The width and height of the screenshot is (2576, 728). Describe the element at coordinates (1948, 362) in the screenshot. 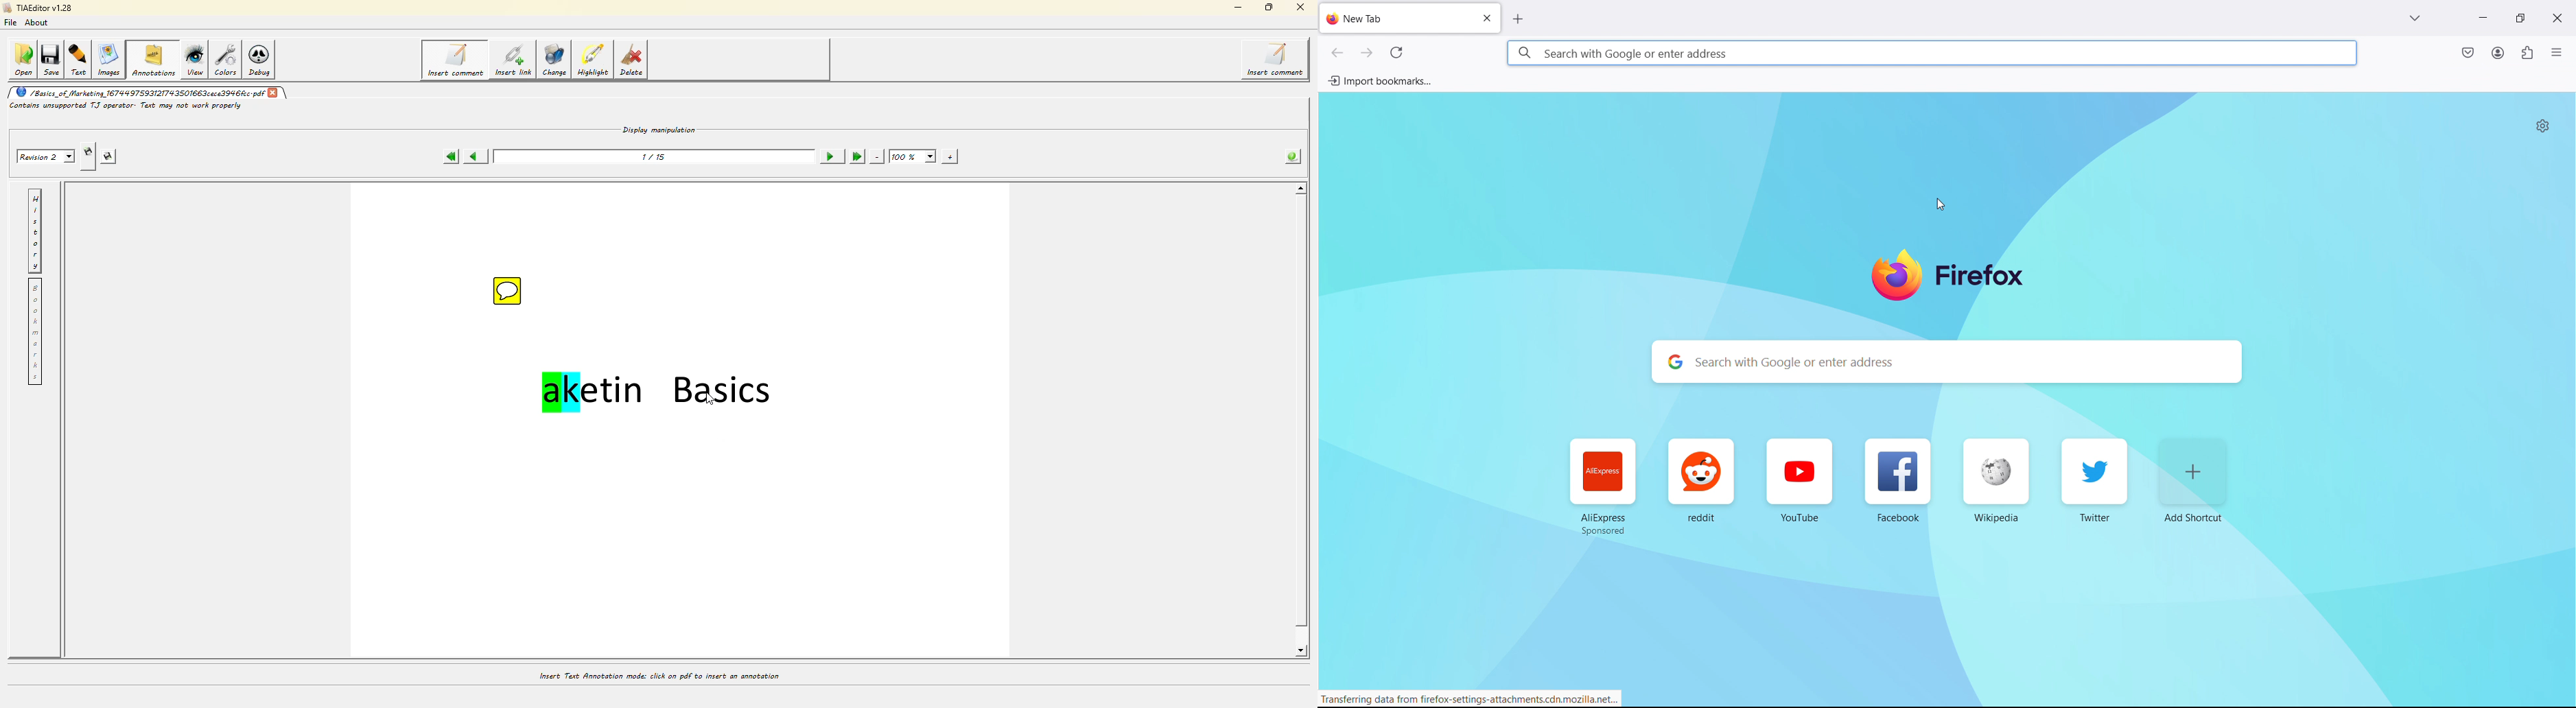

I see `search with google or enter address` at that location.